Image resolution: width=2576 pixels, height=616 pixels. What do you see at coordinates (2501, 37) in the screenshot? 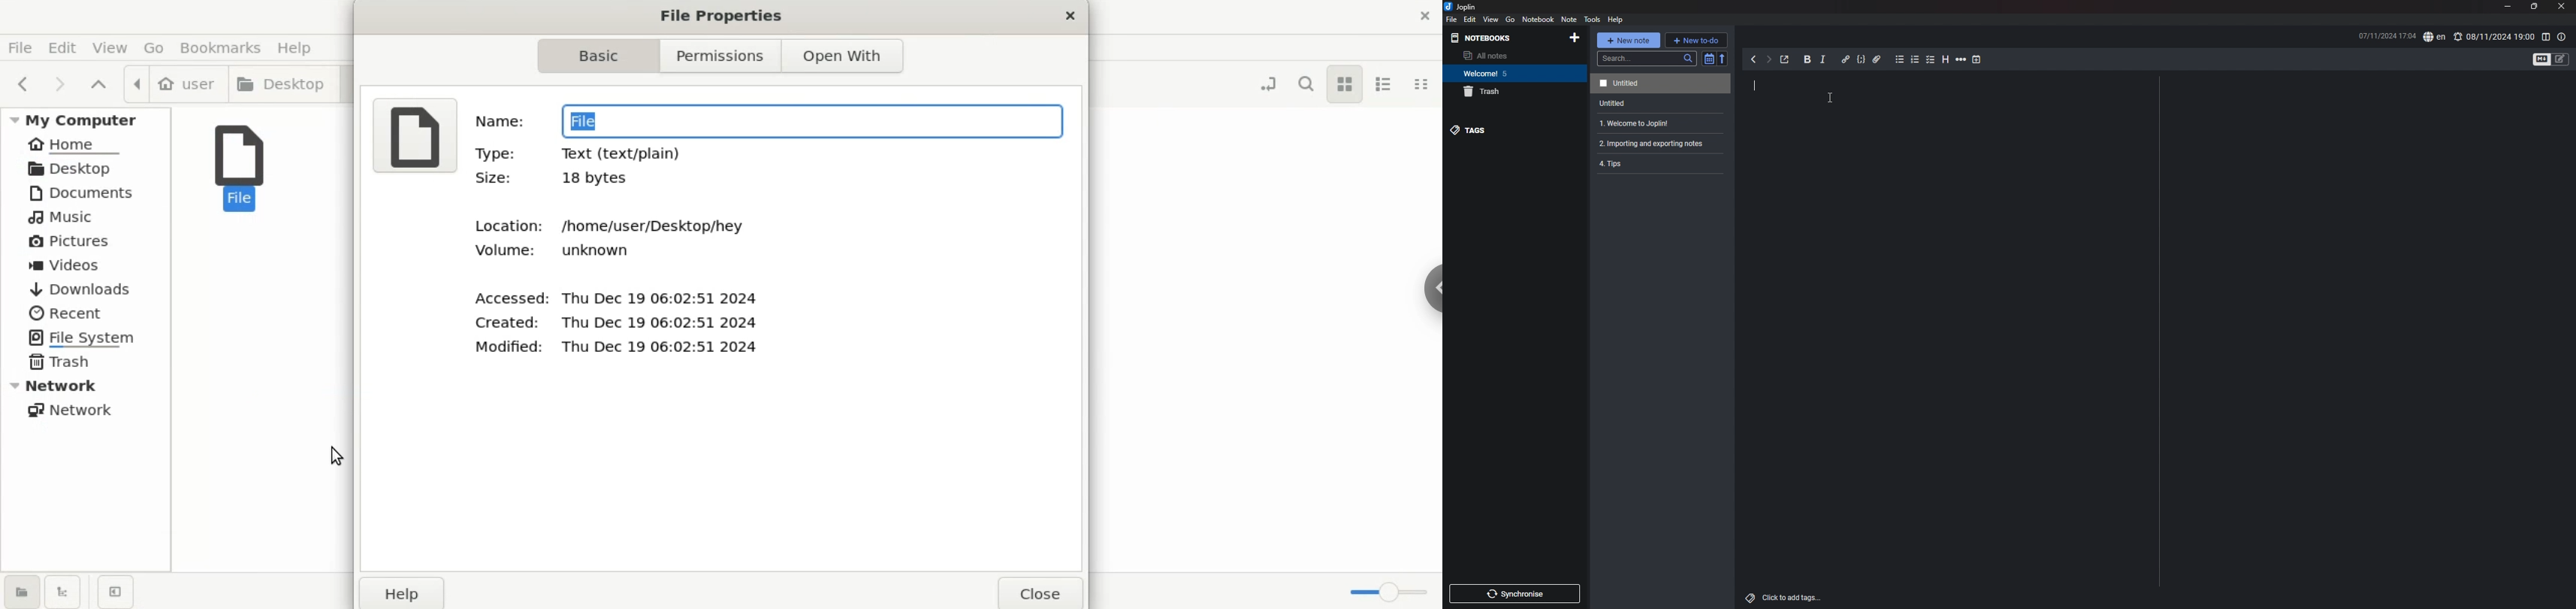
I see `alarm time` at bounding box center [2501, 37].